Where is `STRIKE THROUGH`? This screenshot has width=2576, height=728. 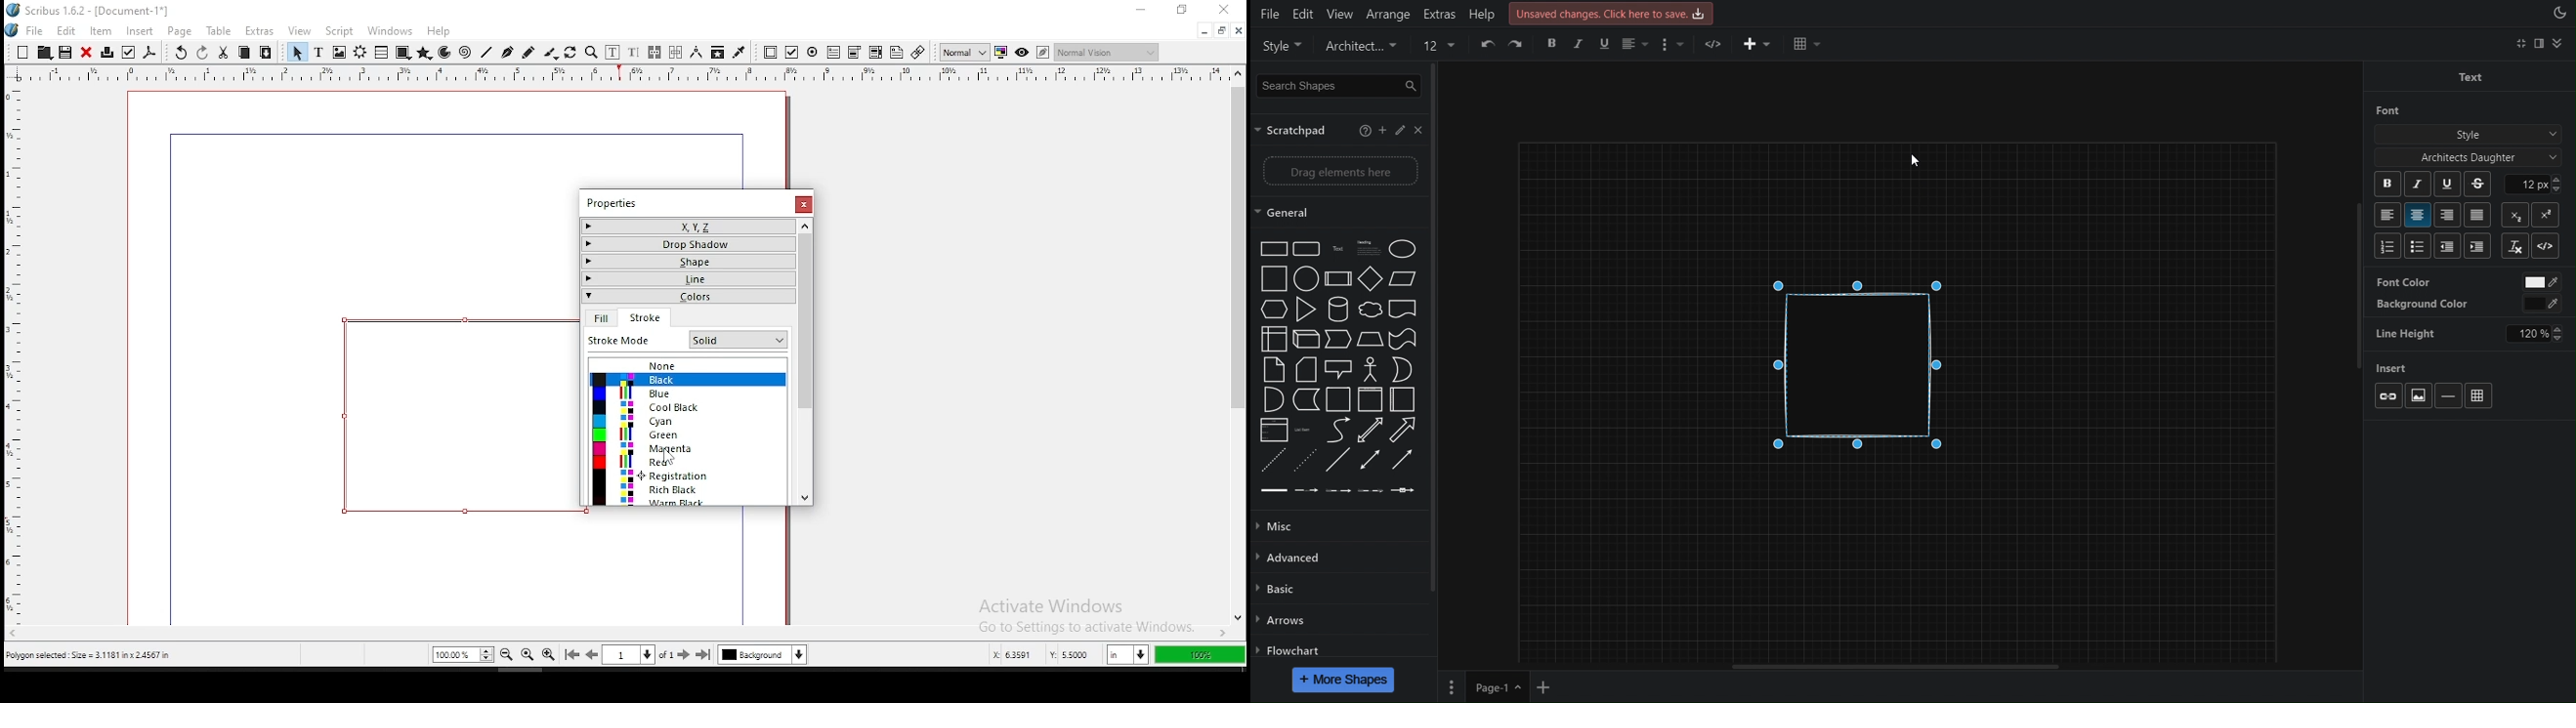
STRIKE THROUGH is located at coordinates (2477, 185).